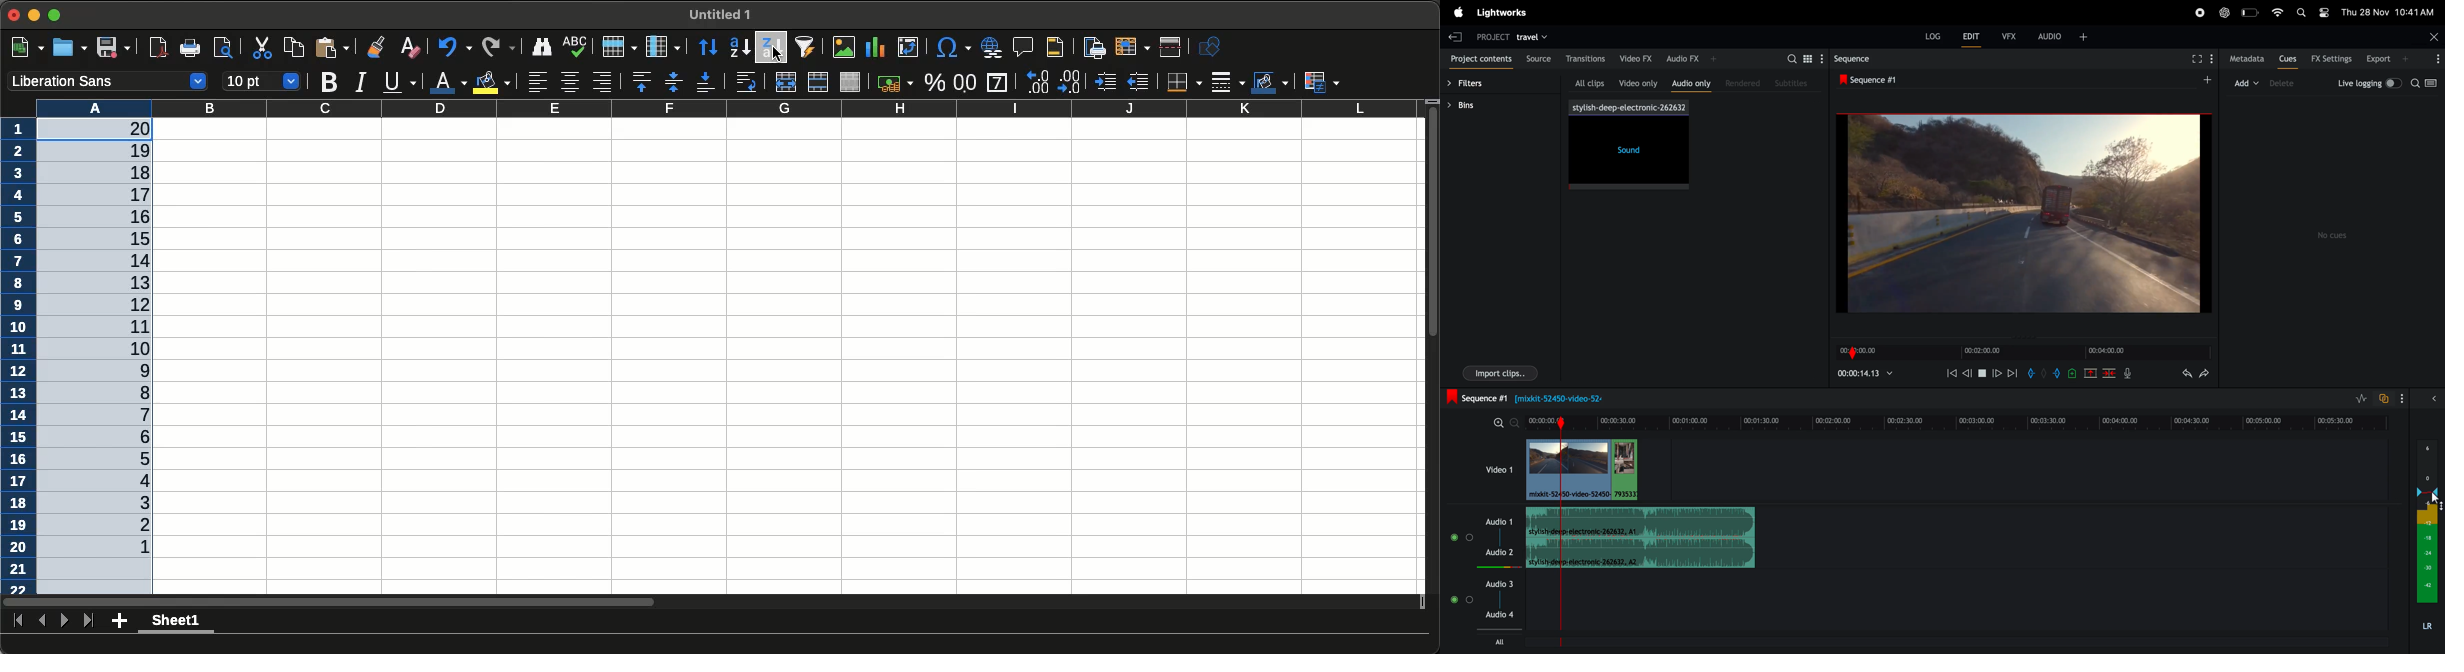 This screenshot has height=672, width=2464. I want to click on Sort descending, so click(768, 48).